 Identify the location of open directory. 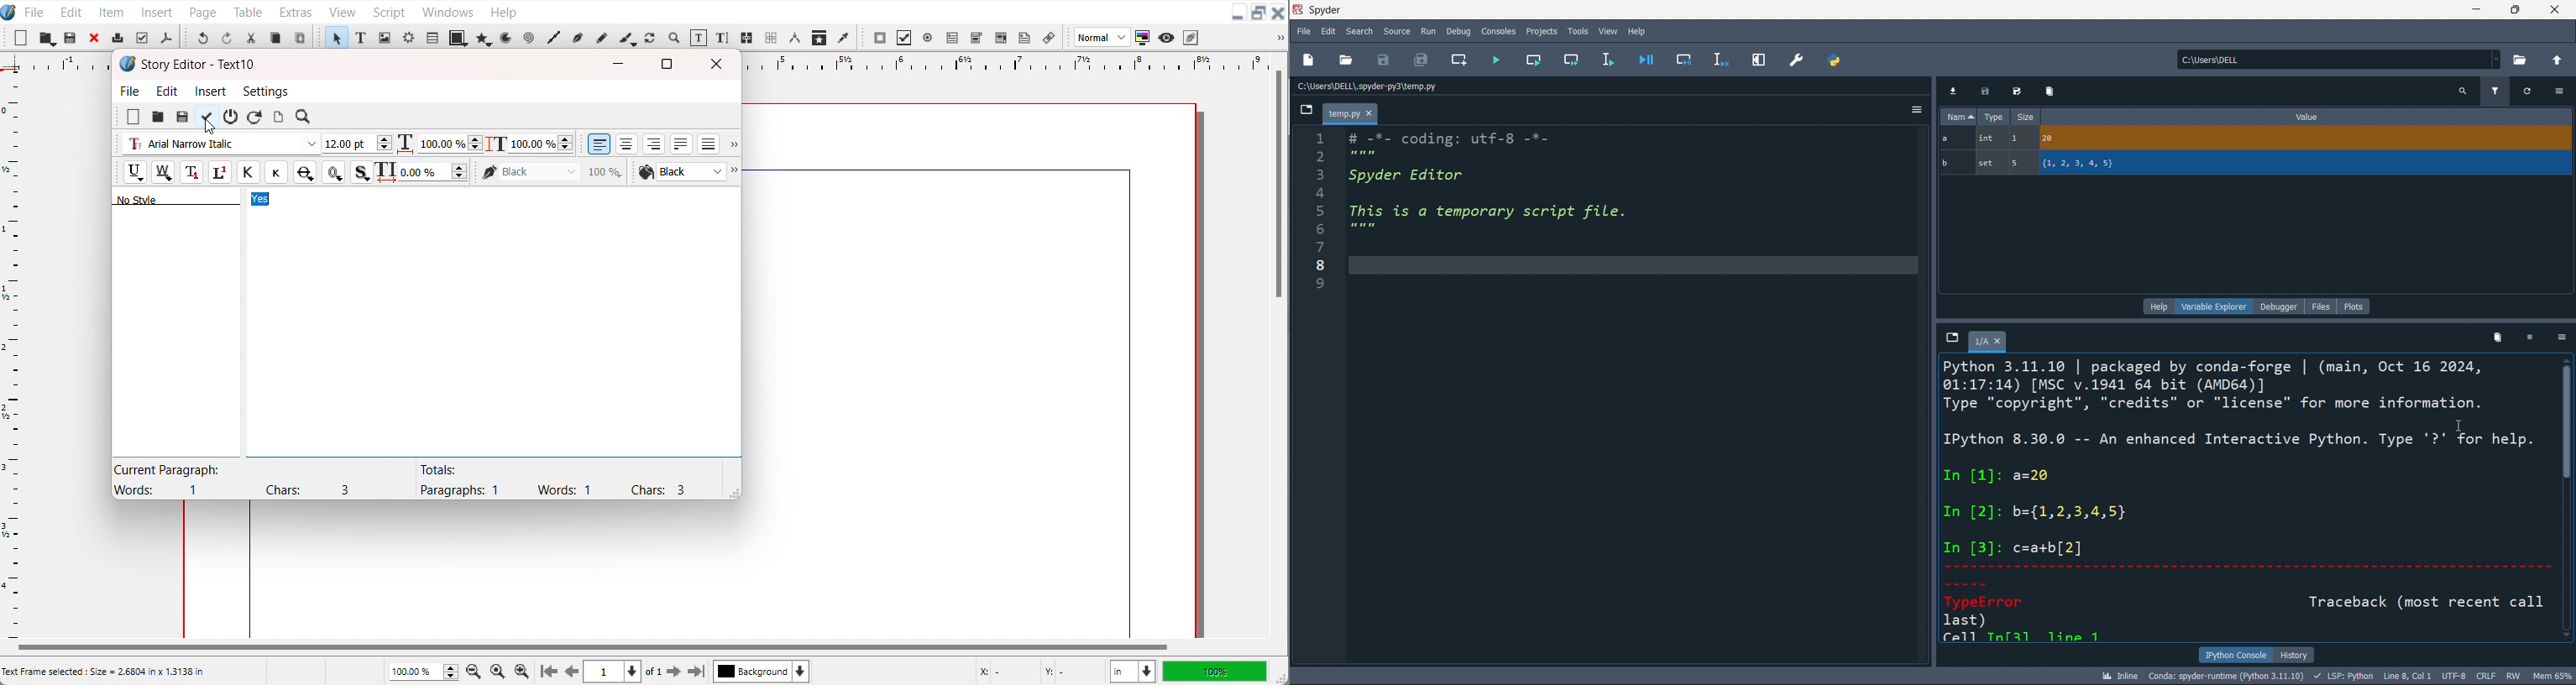
(2523, 59).